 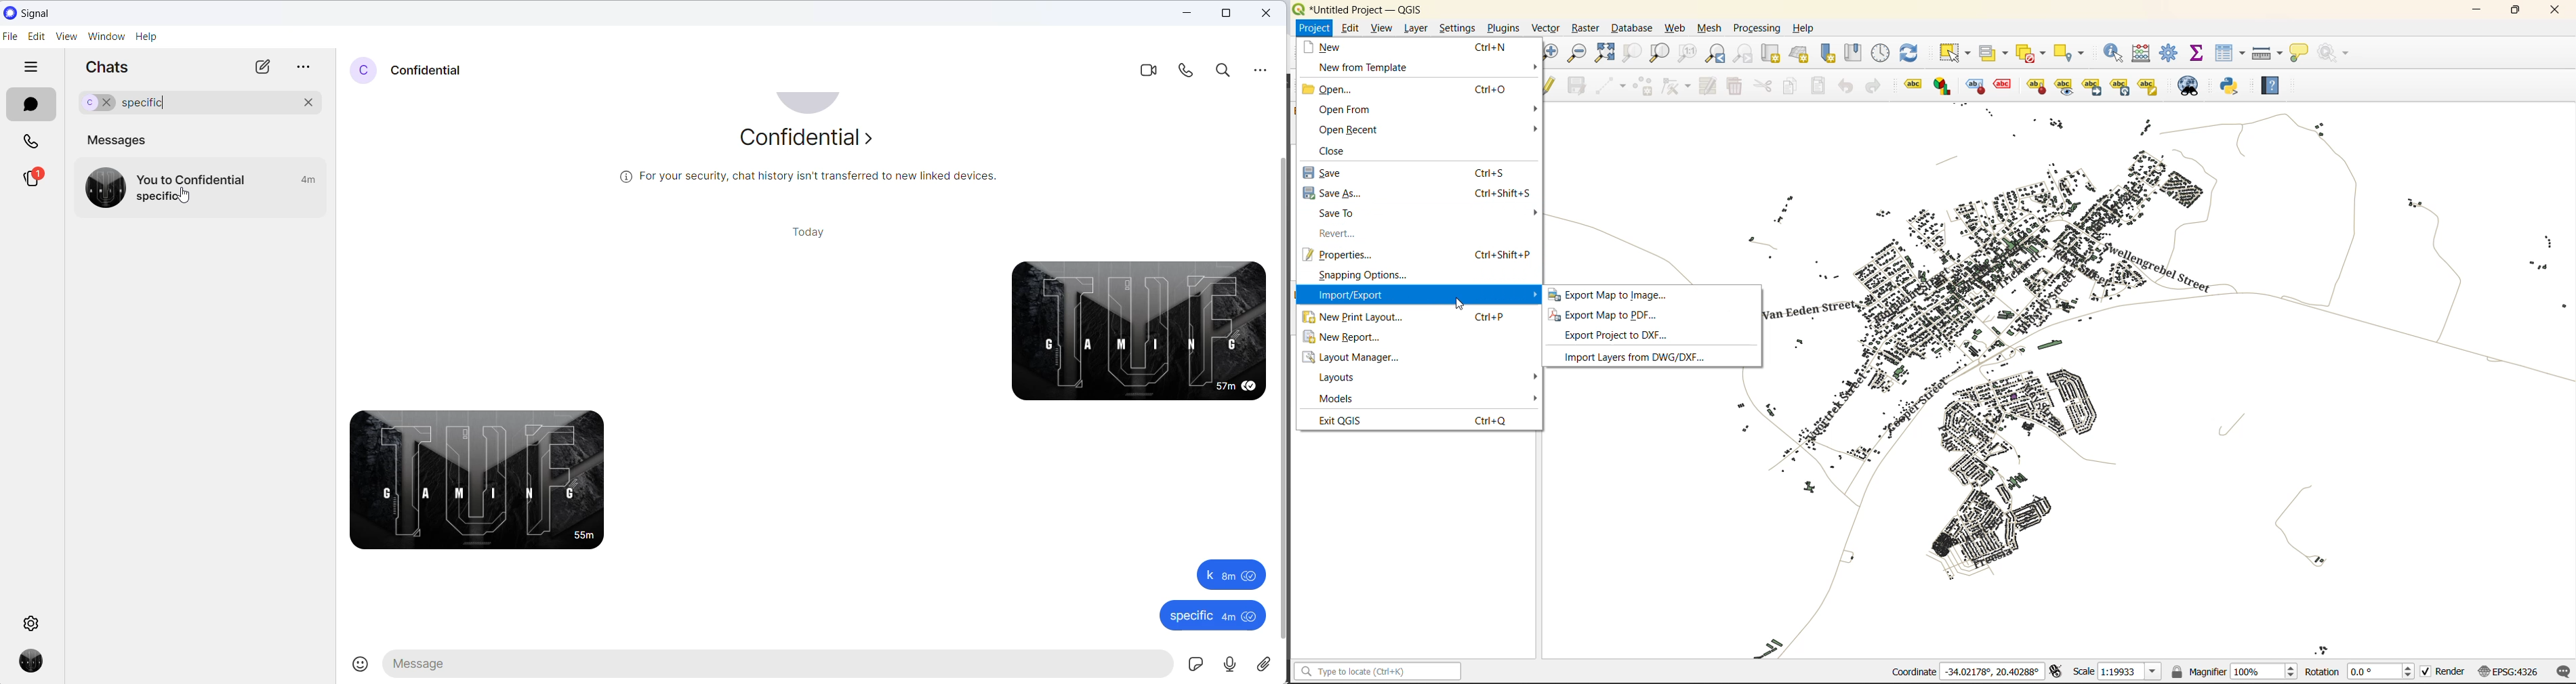 I want to click on voice call, so click(x=1192, y=70).